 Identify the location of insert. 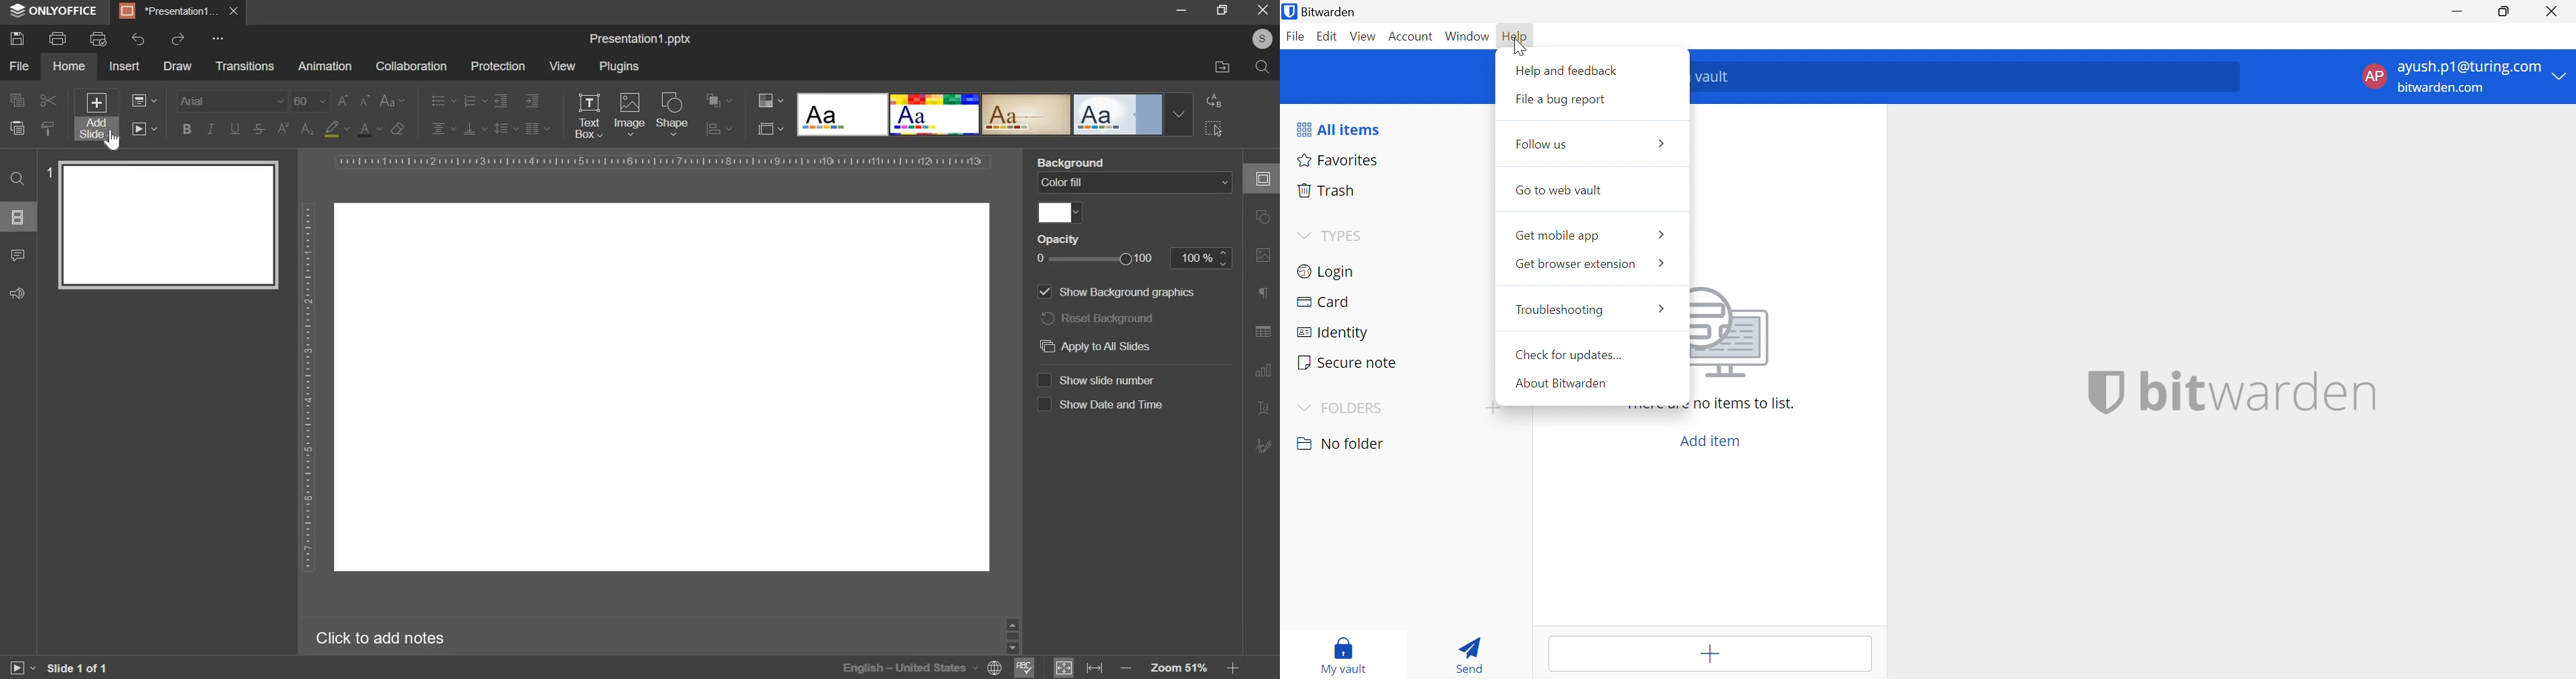
(124, 65).